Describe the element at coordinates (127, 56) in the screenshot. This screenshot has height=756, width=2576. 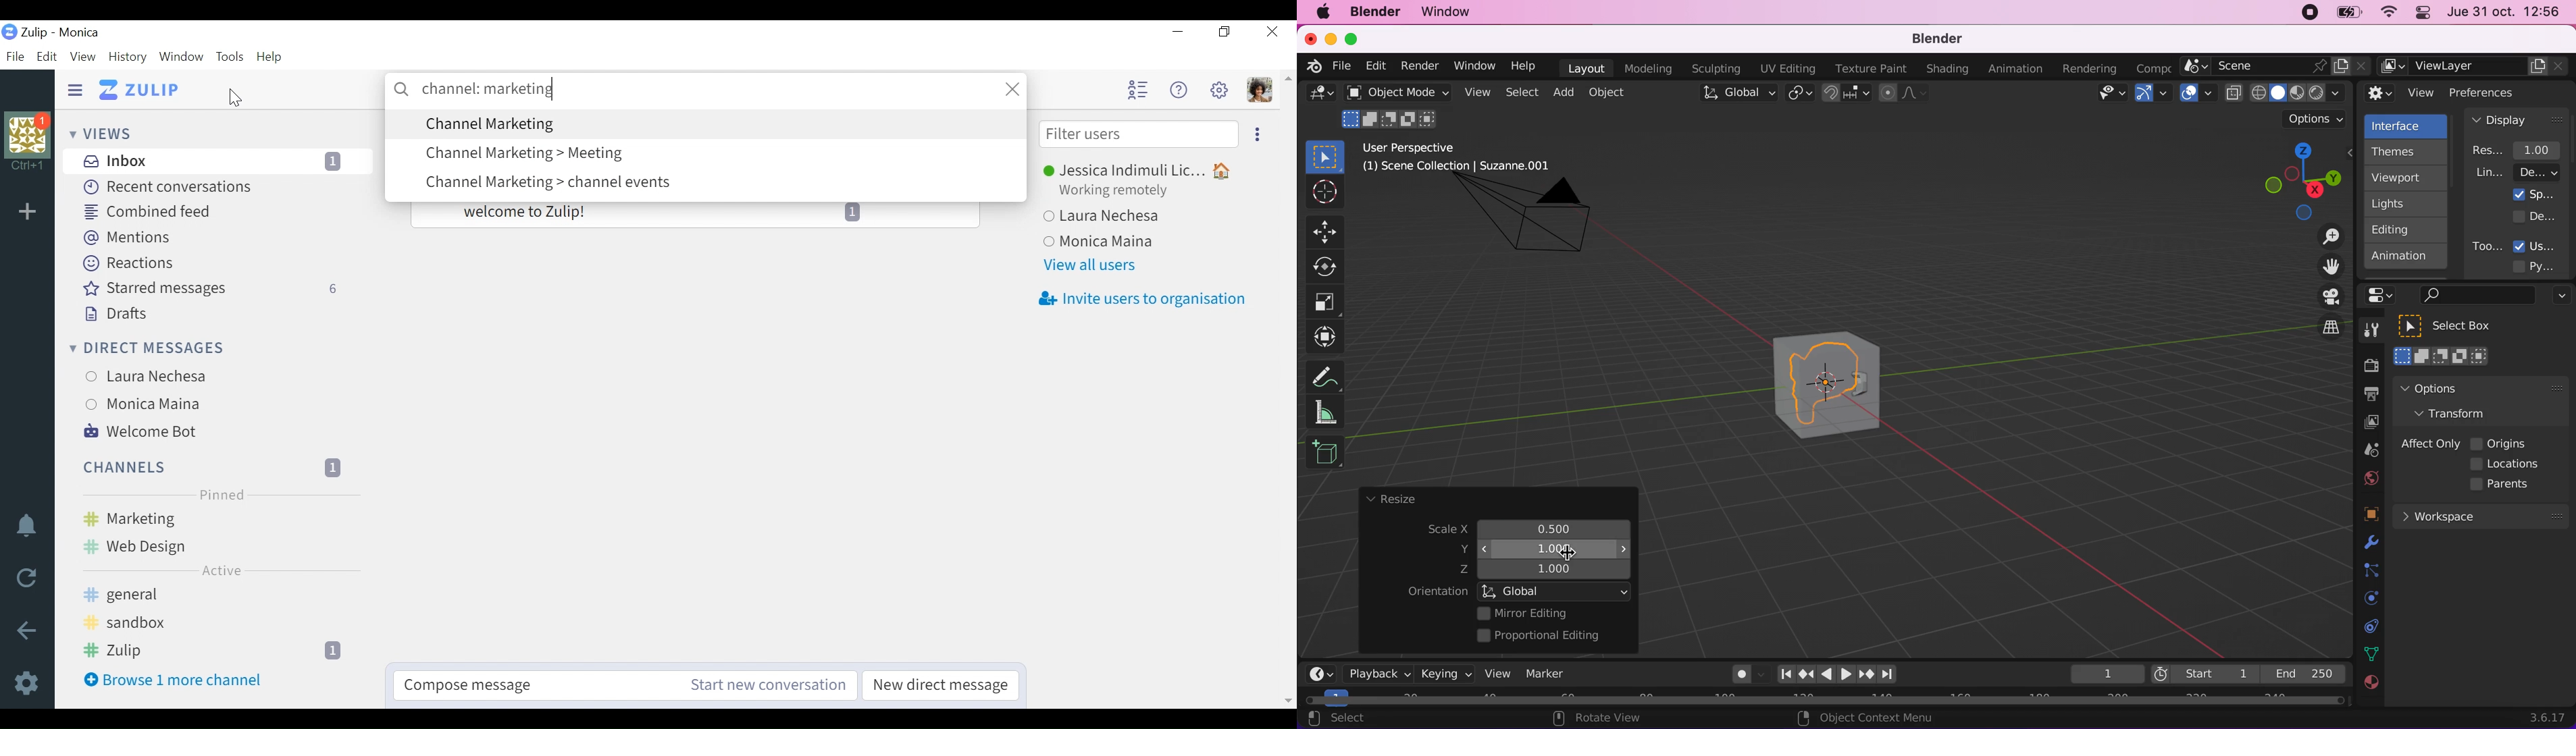
I see `History` at that location.